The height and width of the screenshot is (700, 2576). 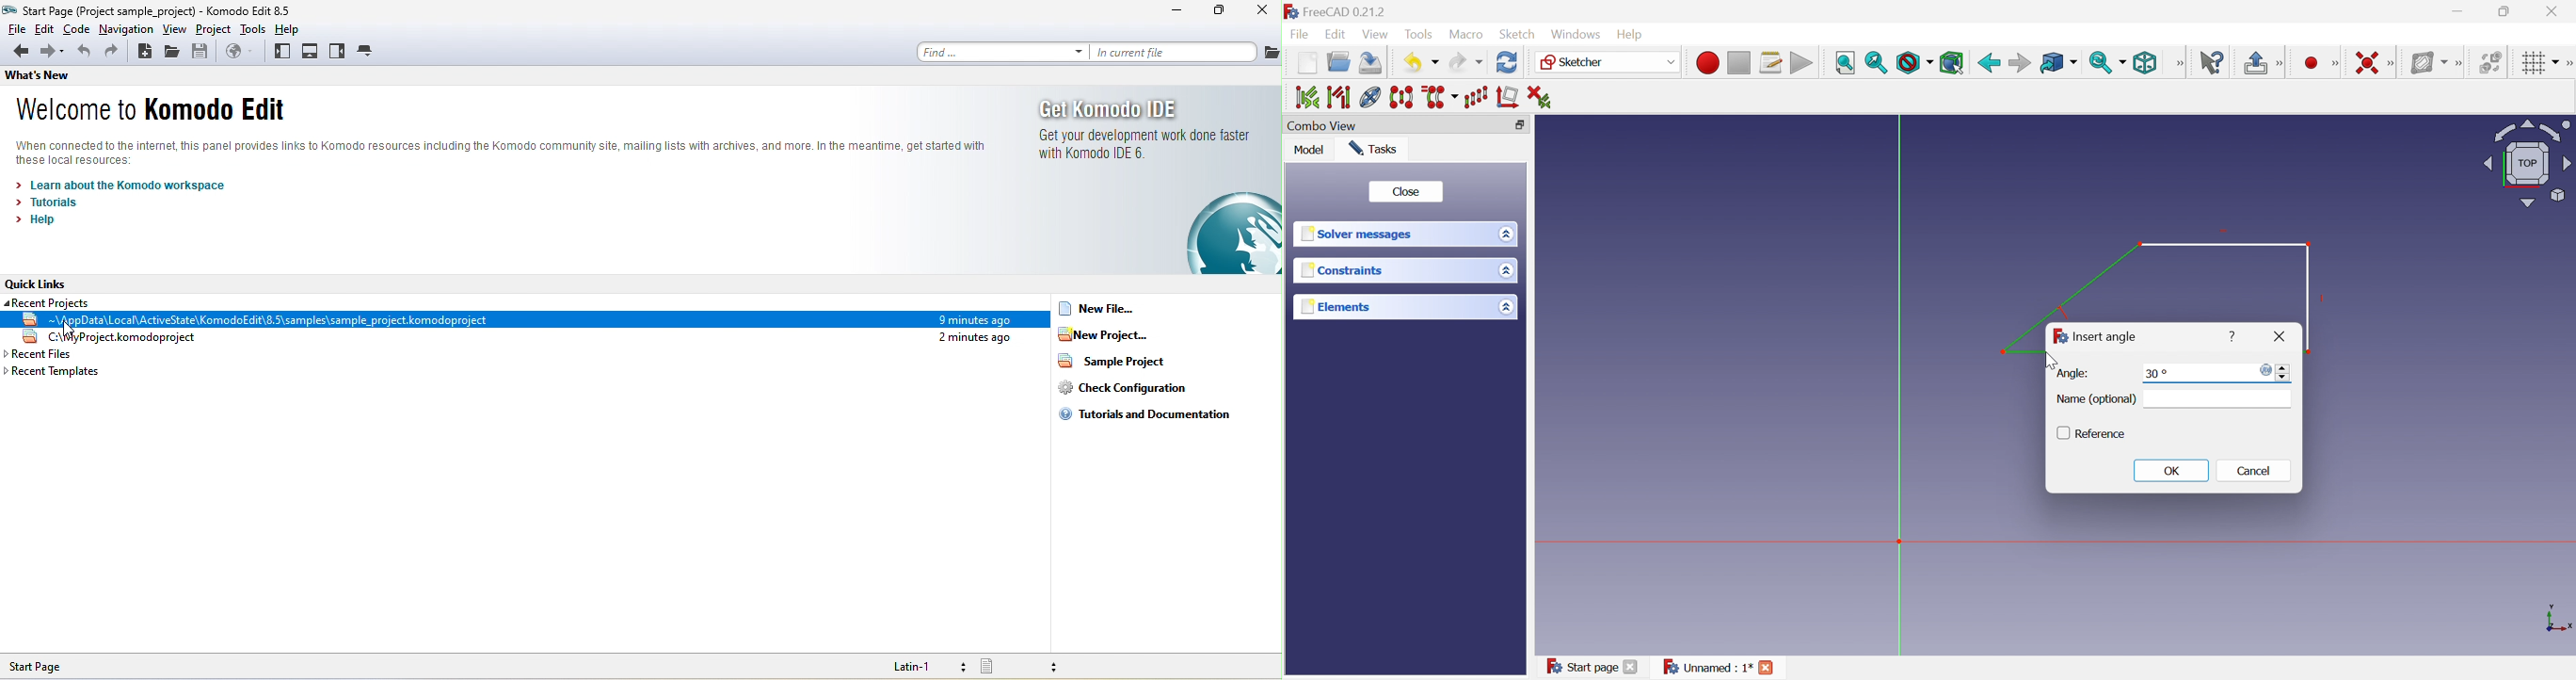 I want to click on Drop Down, so click(x=1436, y=63).